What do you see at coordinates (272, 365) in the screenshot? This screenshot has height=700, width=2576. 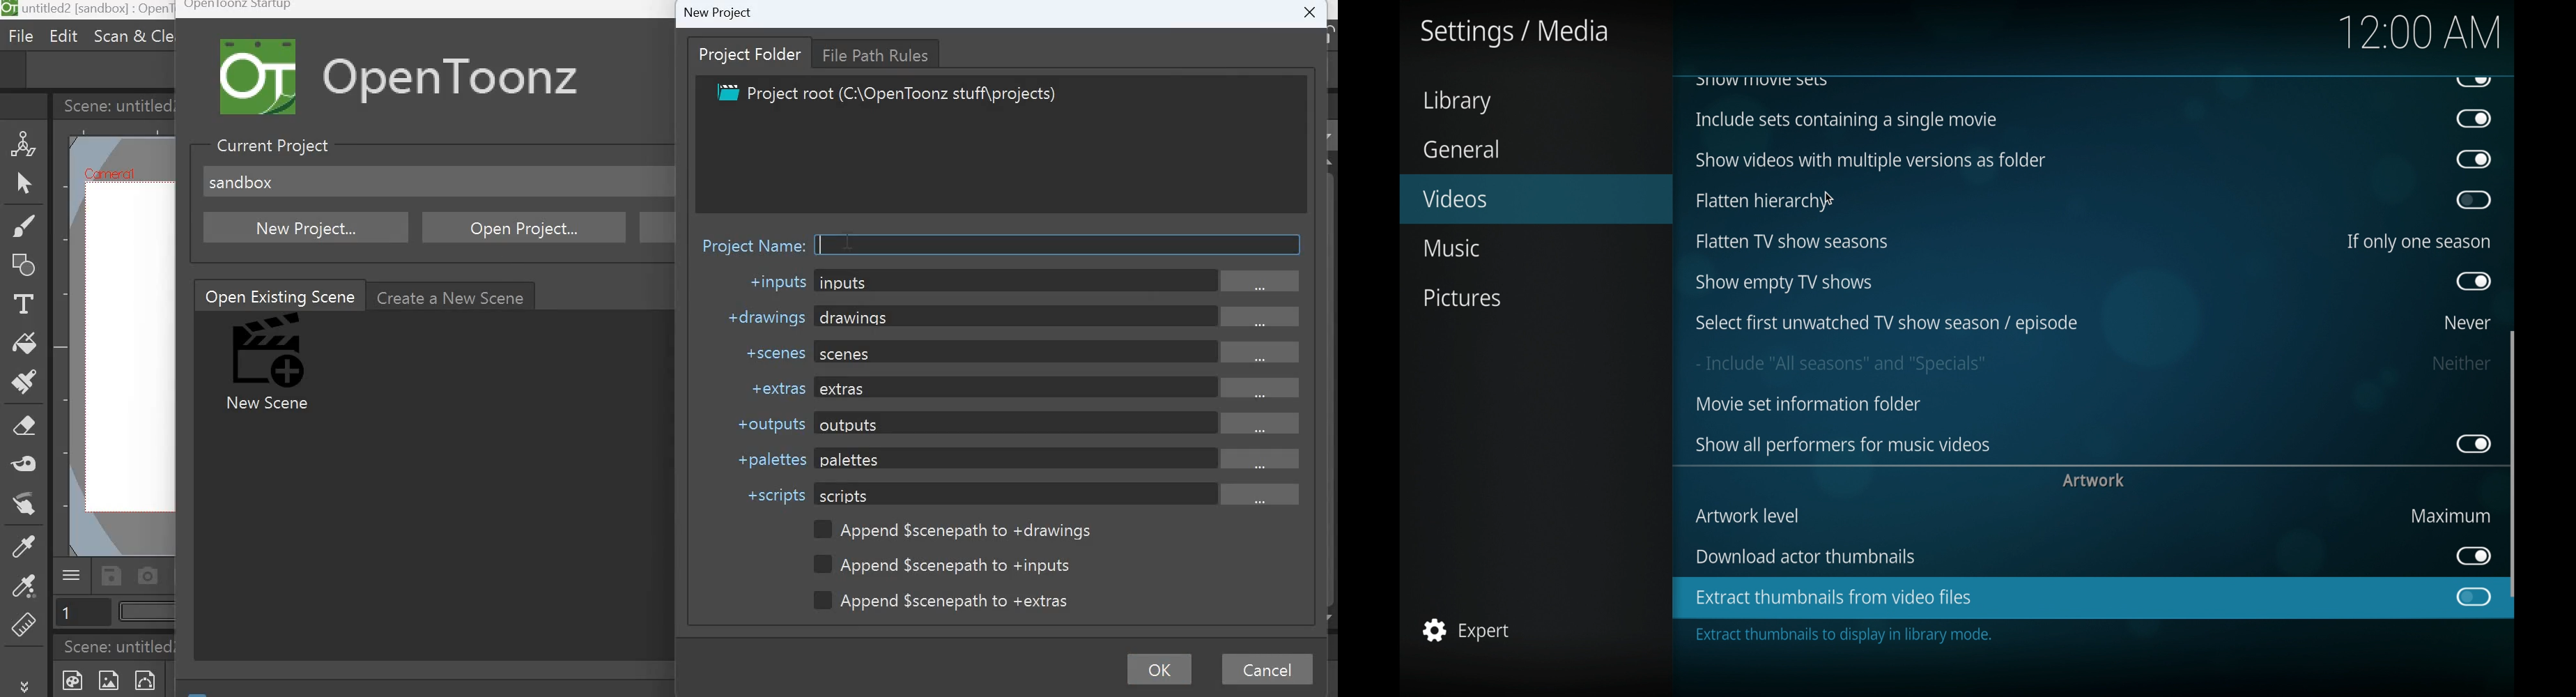 I see `New Scene` at bounding box center [272, 365].